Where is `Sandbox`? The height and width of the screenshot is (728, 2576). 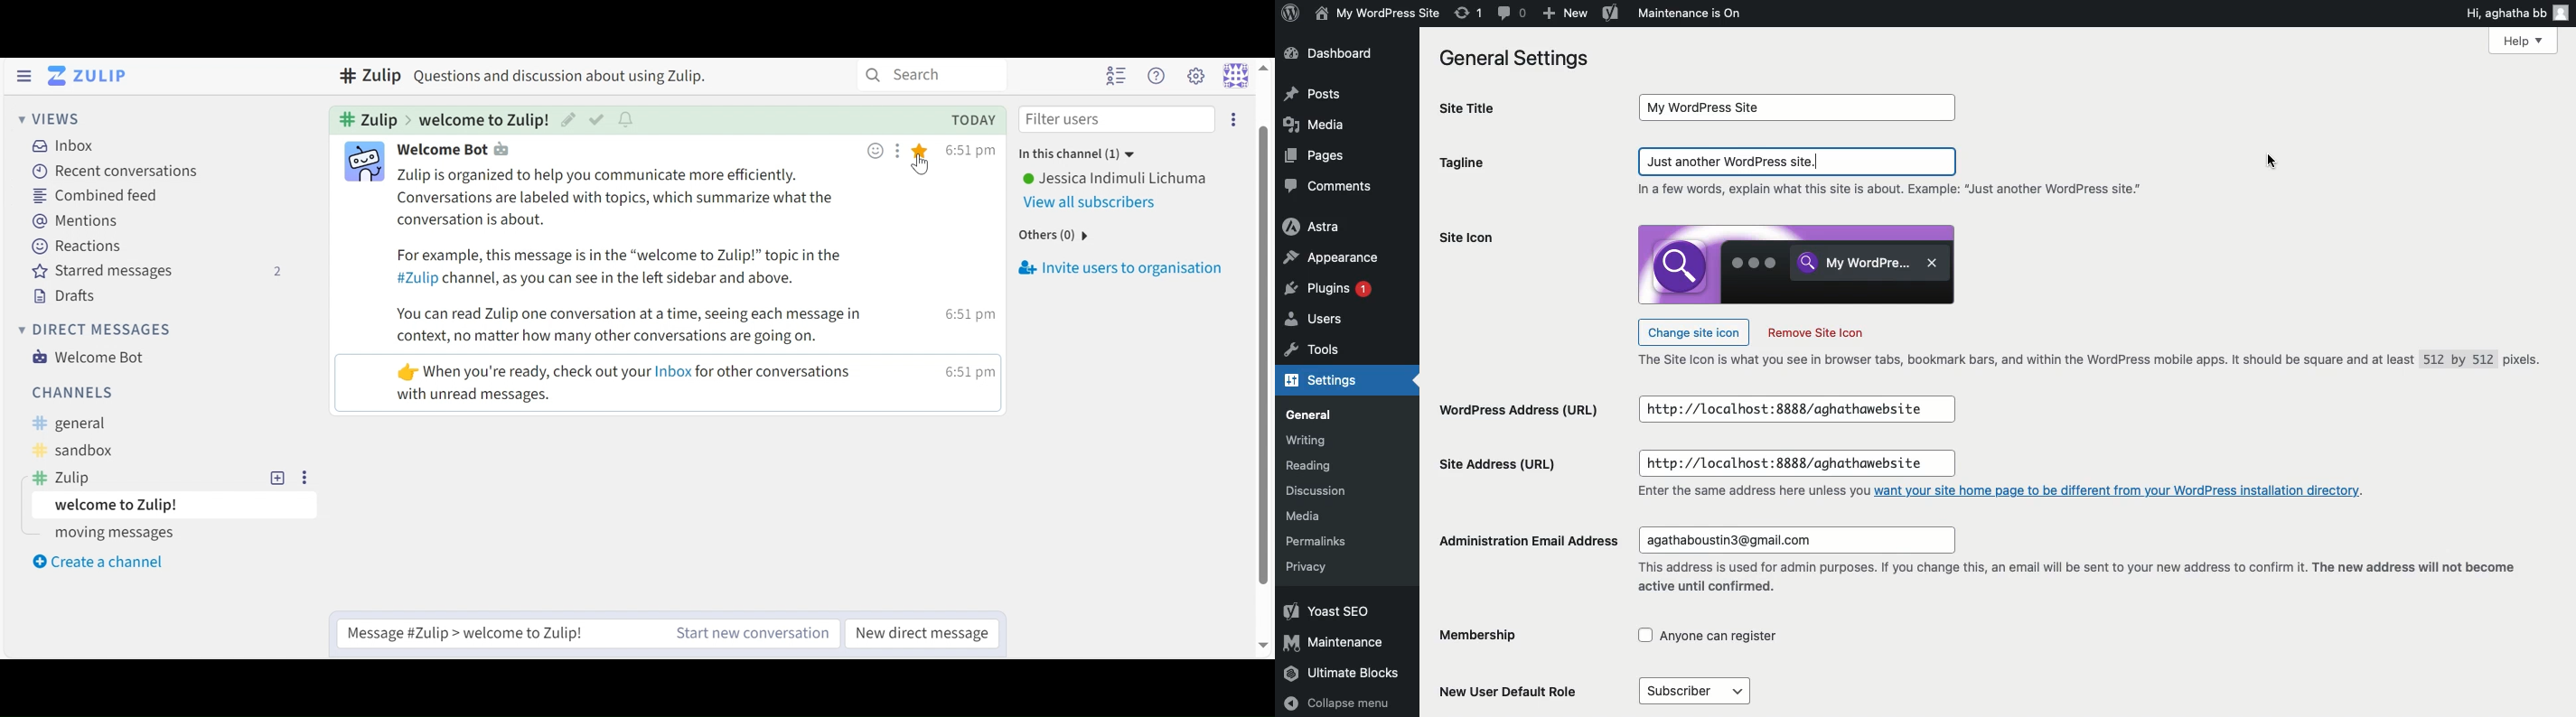 Sandbox is located at coordinates (78, 451).